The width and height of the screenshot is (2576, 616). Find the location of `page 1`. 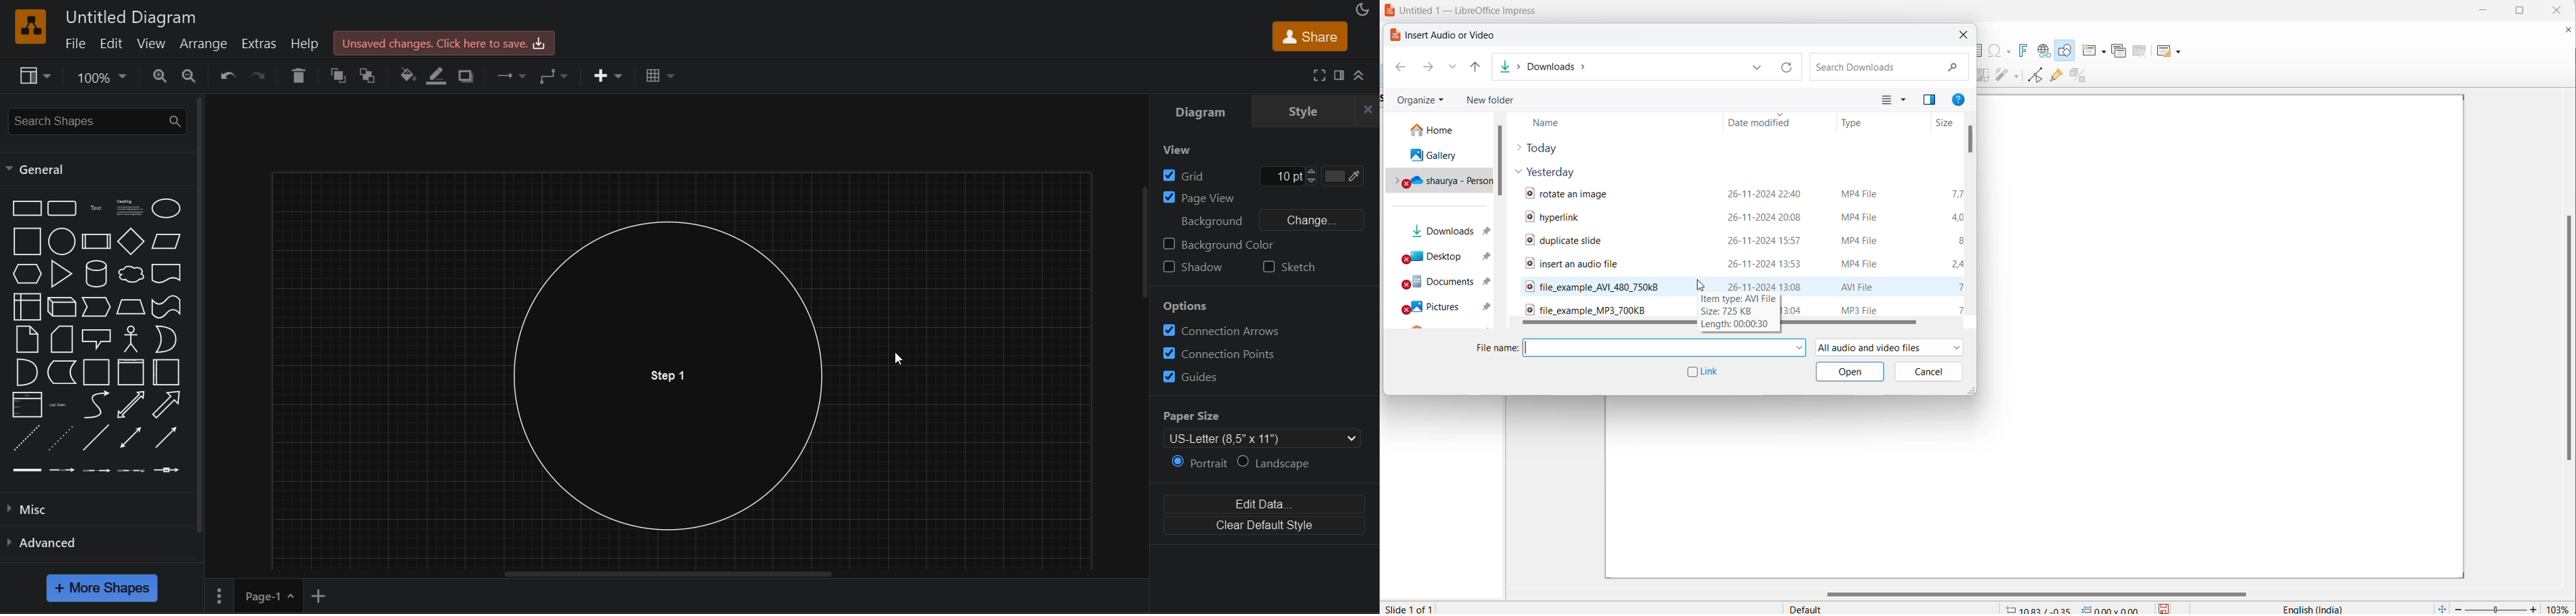

page 1 is located at coordinates (274, 596).